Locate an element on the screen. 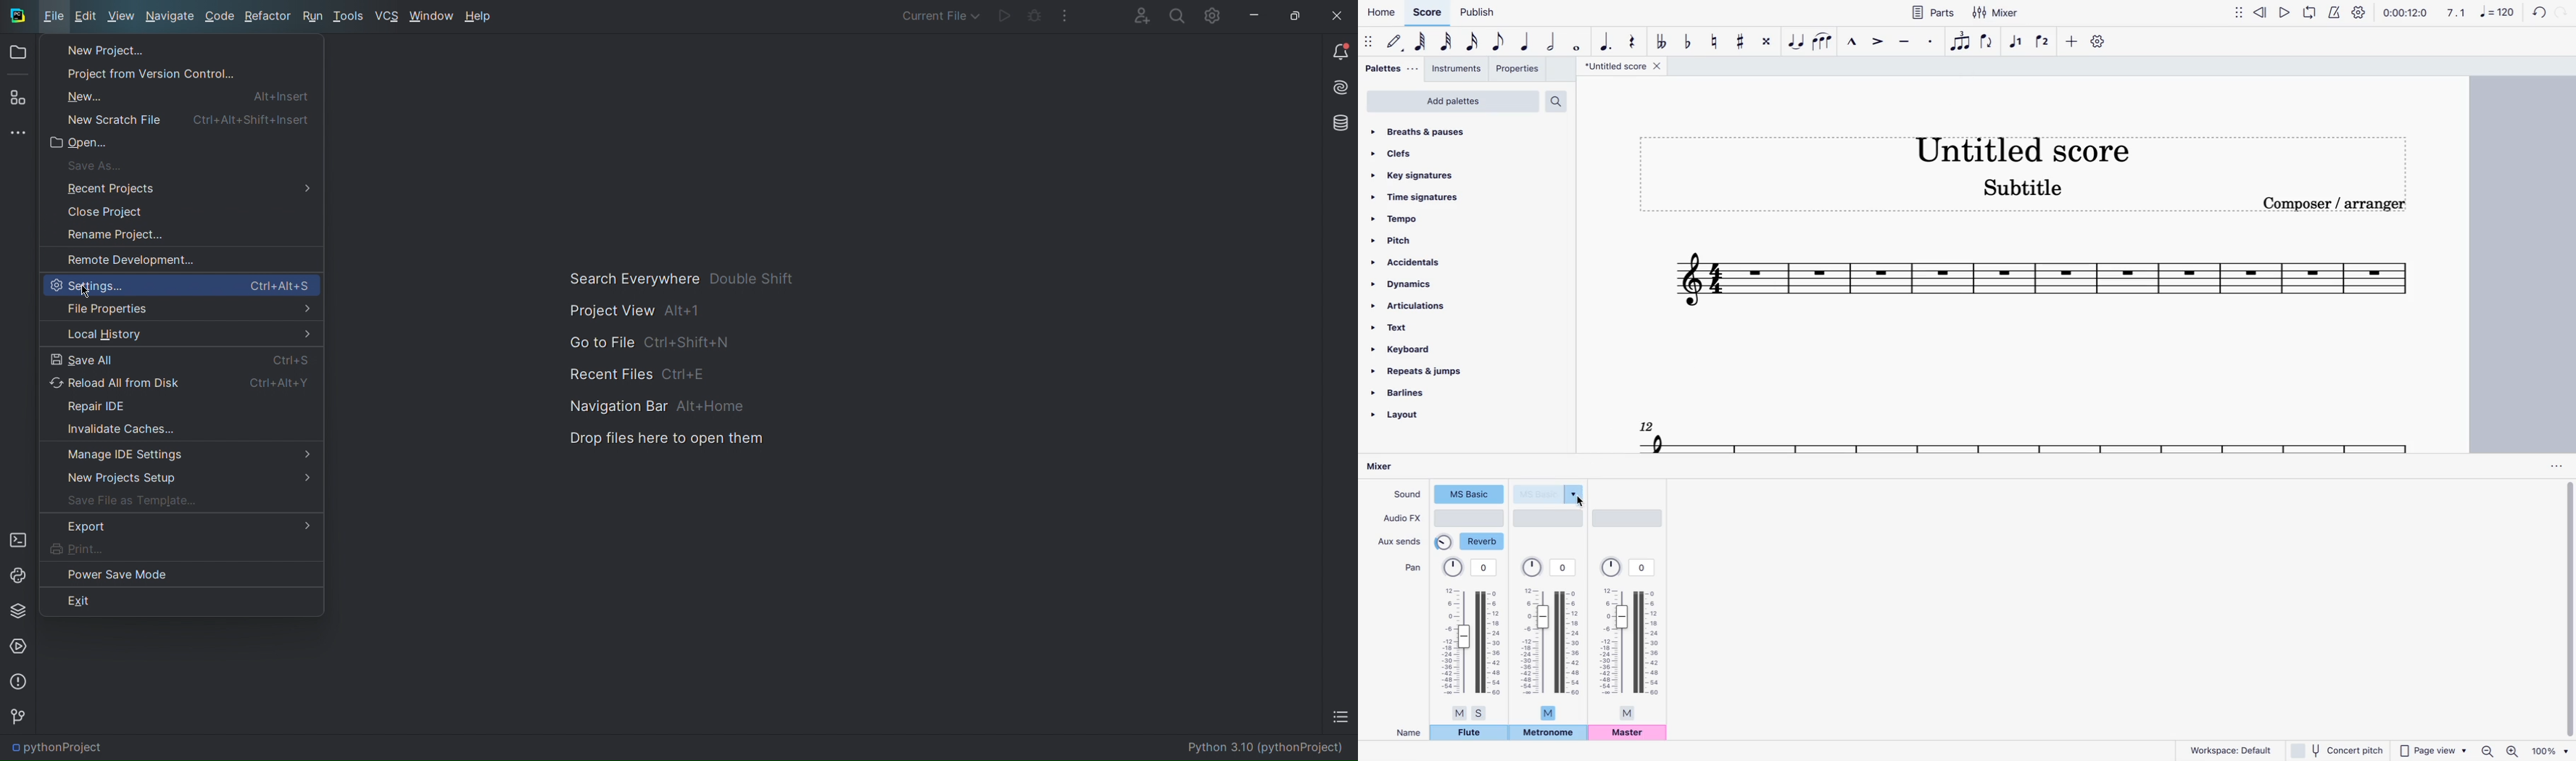 The width and height of the screenshot is (2576, 784). quarter note is located at coordinates (1525, 42).